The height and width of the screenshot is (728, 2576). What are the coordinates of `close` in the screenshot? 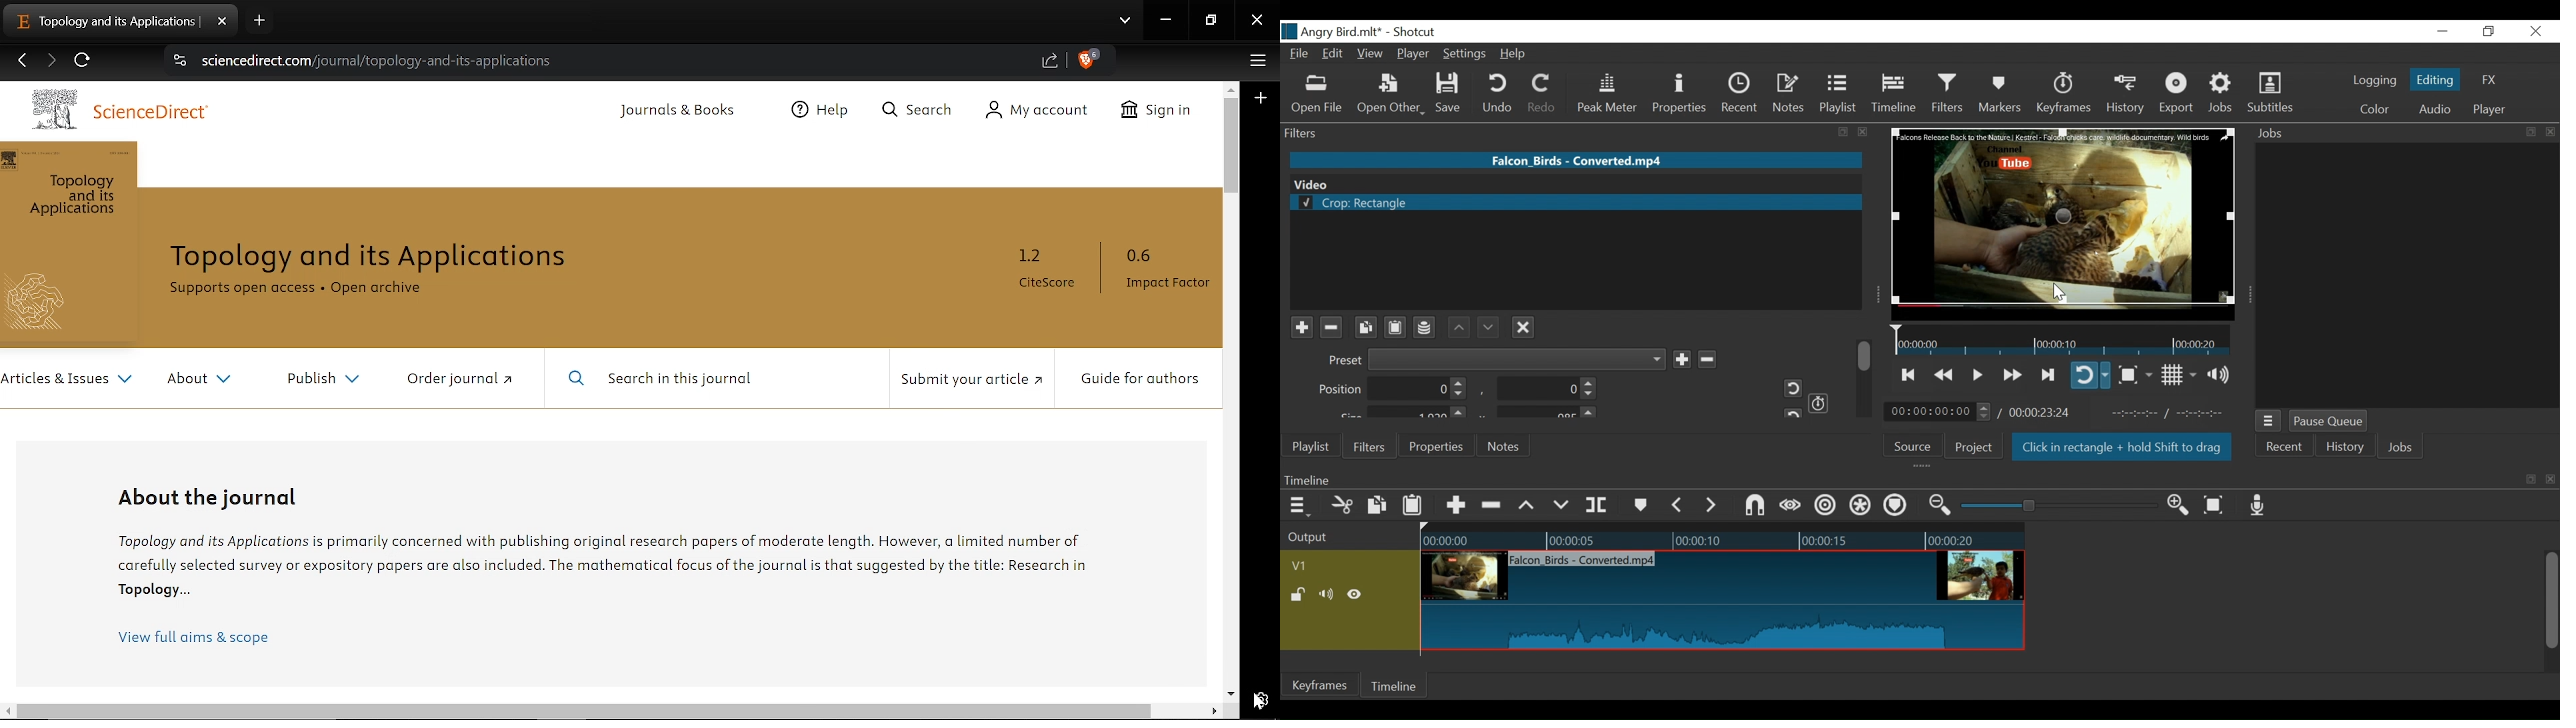 It's located at (2552, 480).